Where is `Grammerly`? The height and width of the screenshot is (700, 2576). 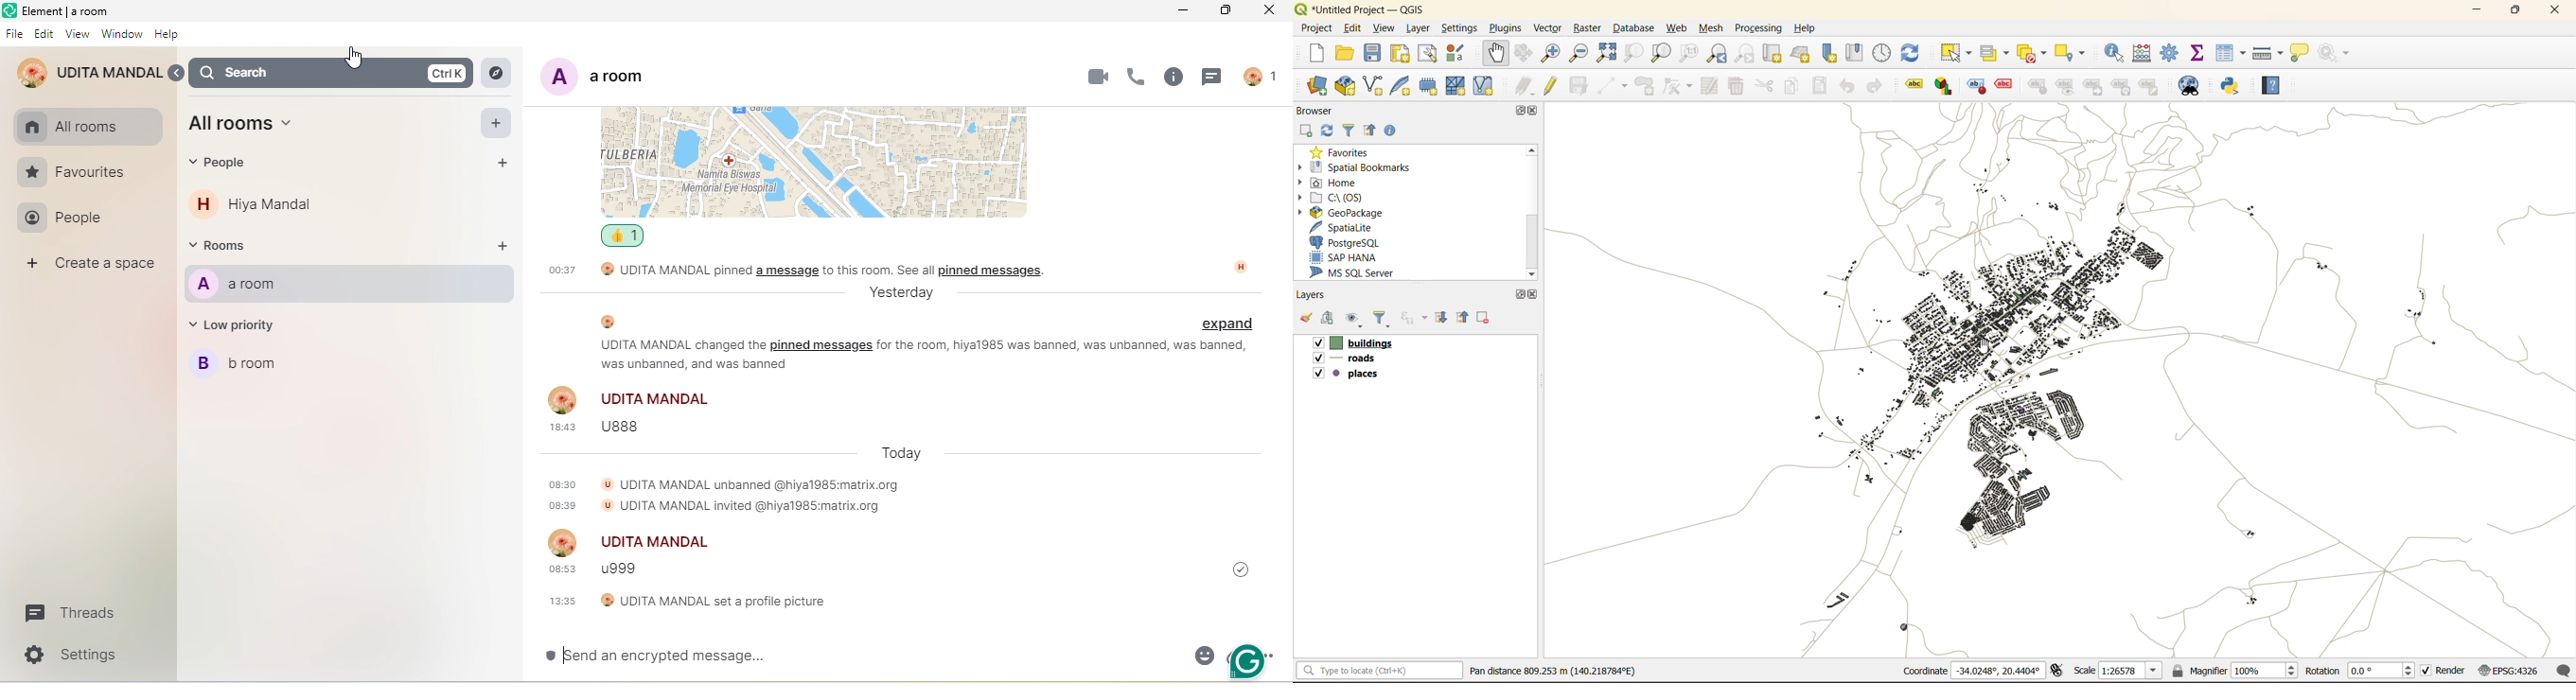 Grammerly is located at coordinates (1247, 663).